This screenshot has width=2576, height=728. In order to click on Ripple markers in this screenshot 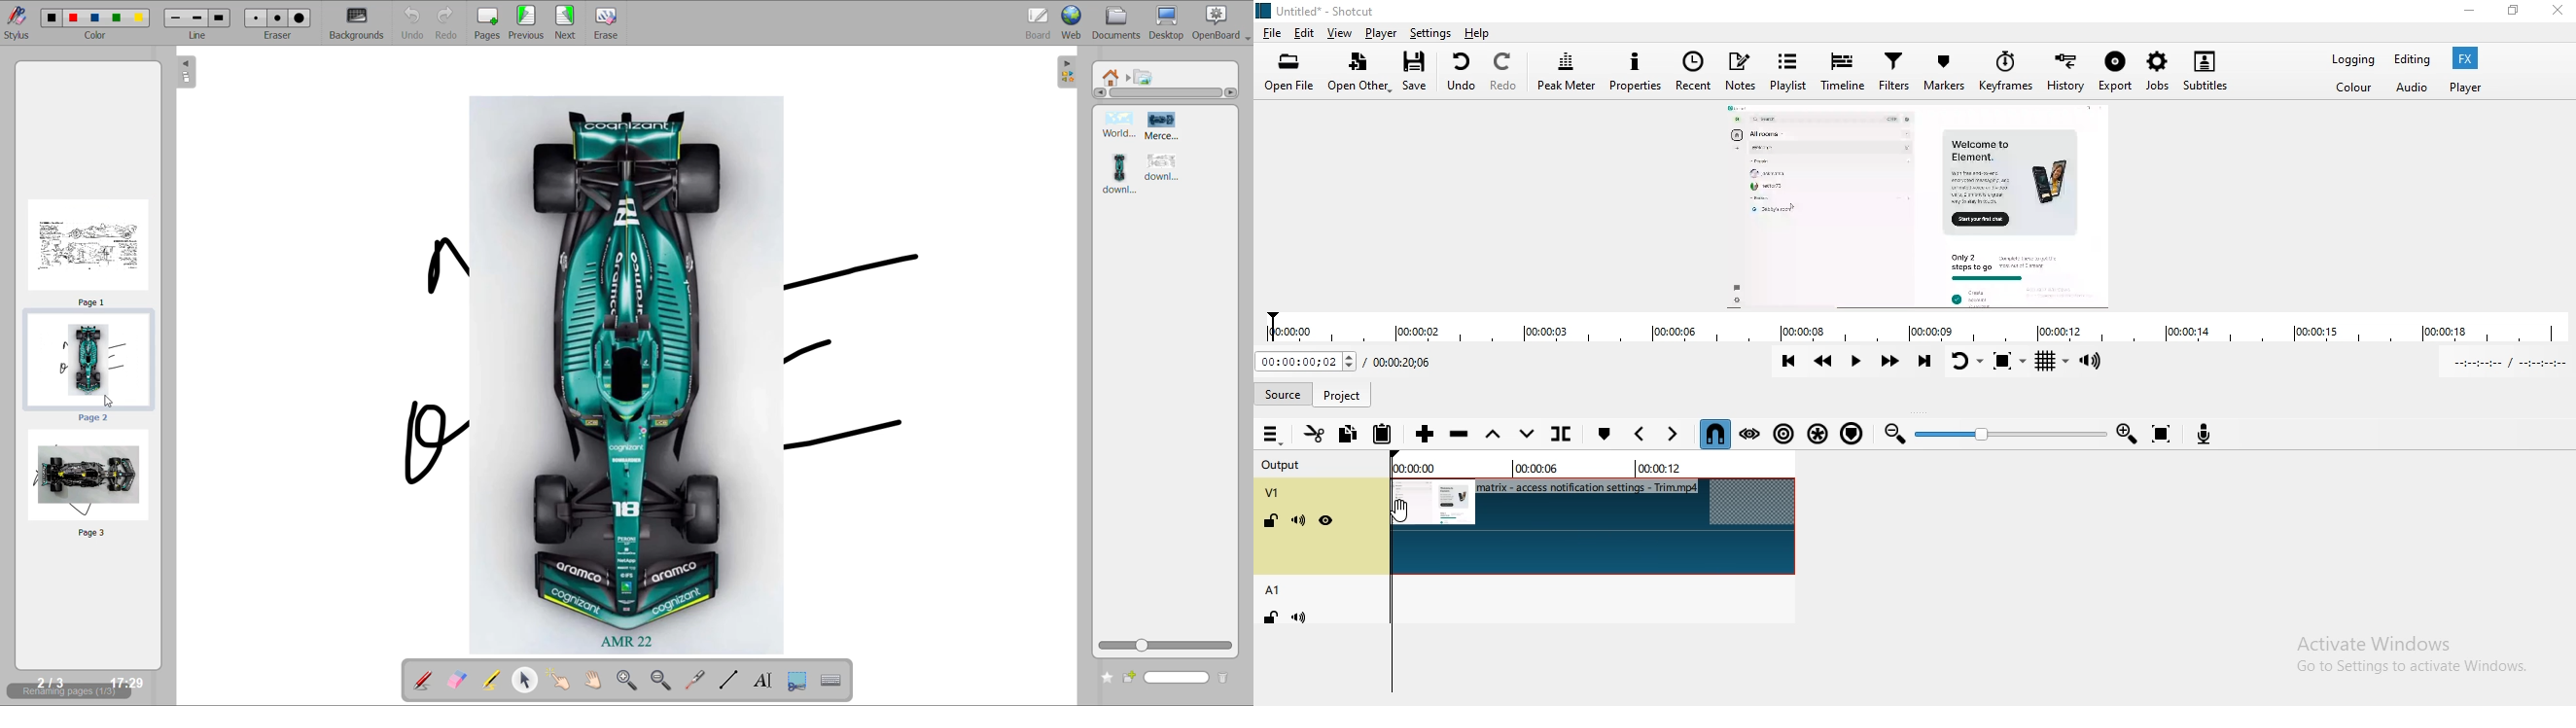, I will do `click(1853, 432)`.